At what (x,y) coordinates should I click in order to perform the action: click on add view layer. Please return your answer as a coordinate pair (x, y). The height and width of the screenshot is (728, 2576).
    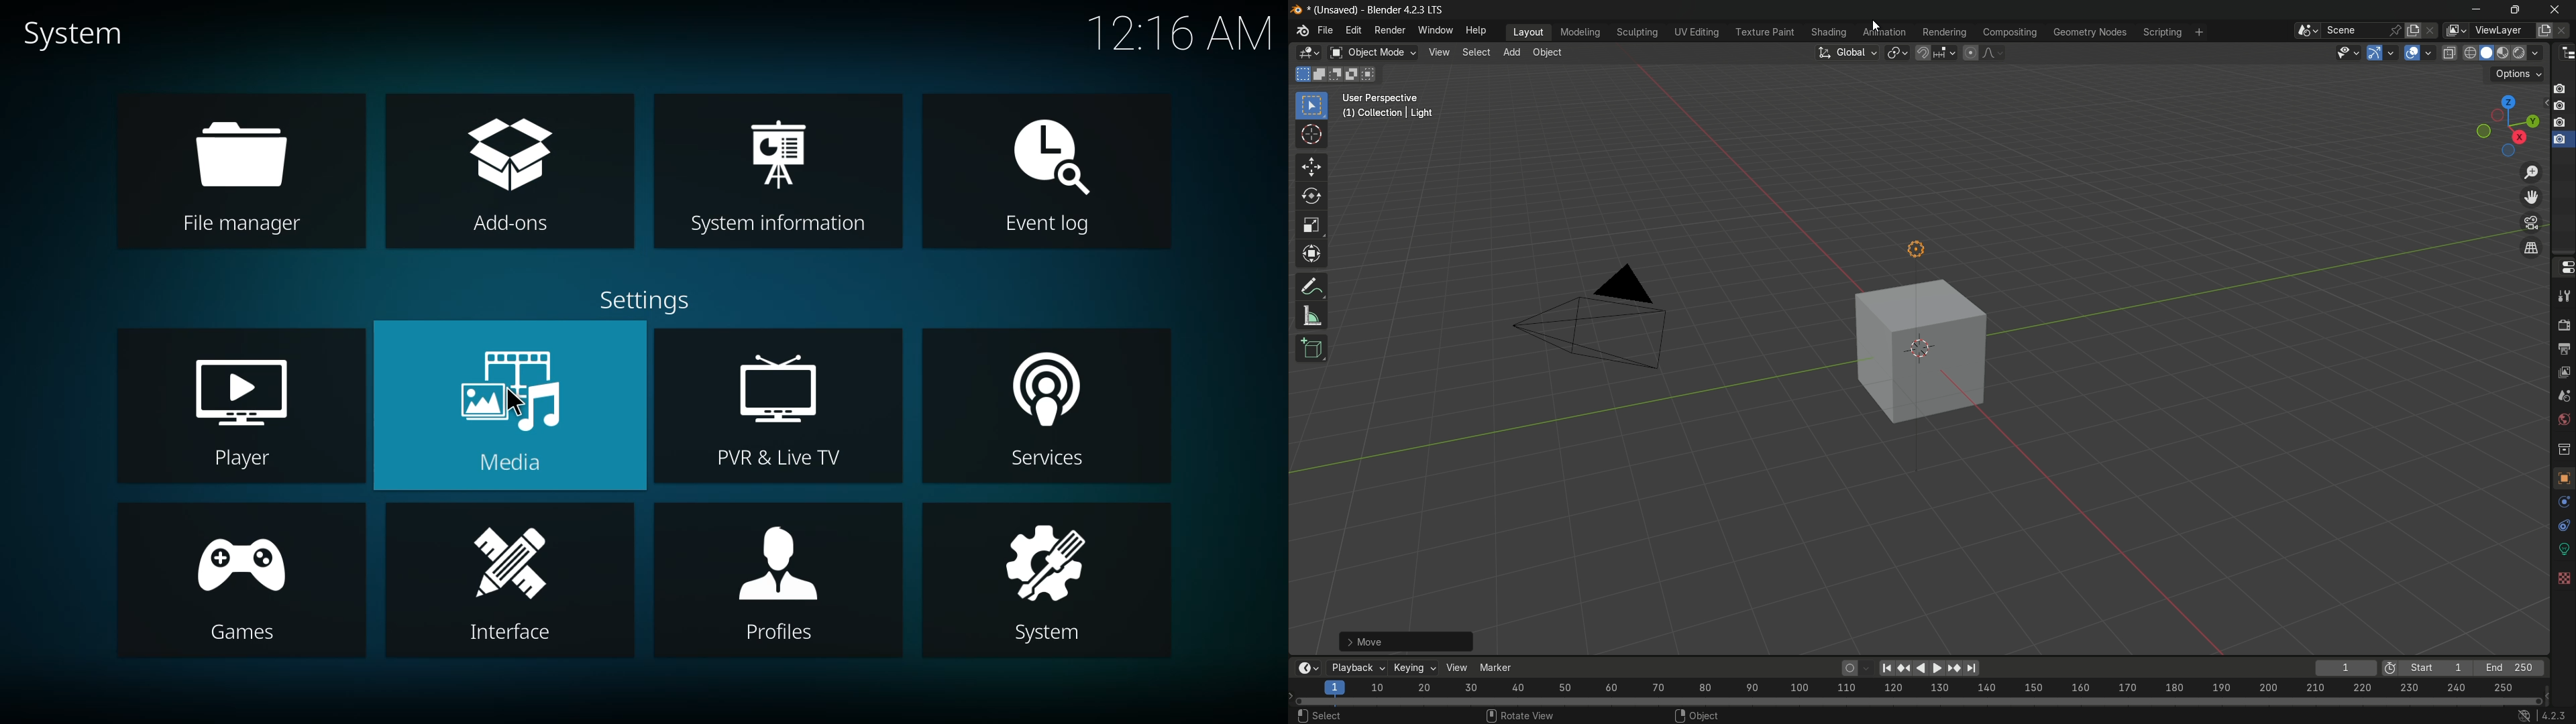
    Looking at the image, I should click on (2544, 30).